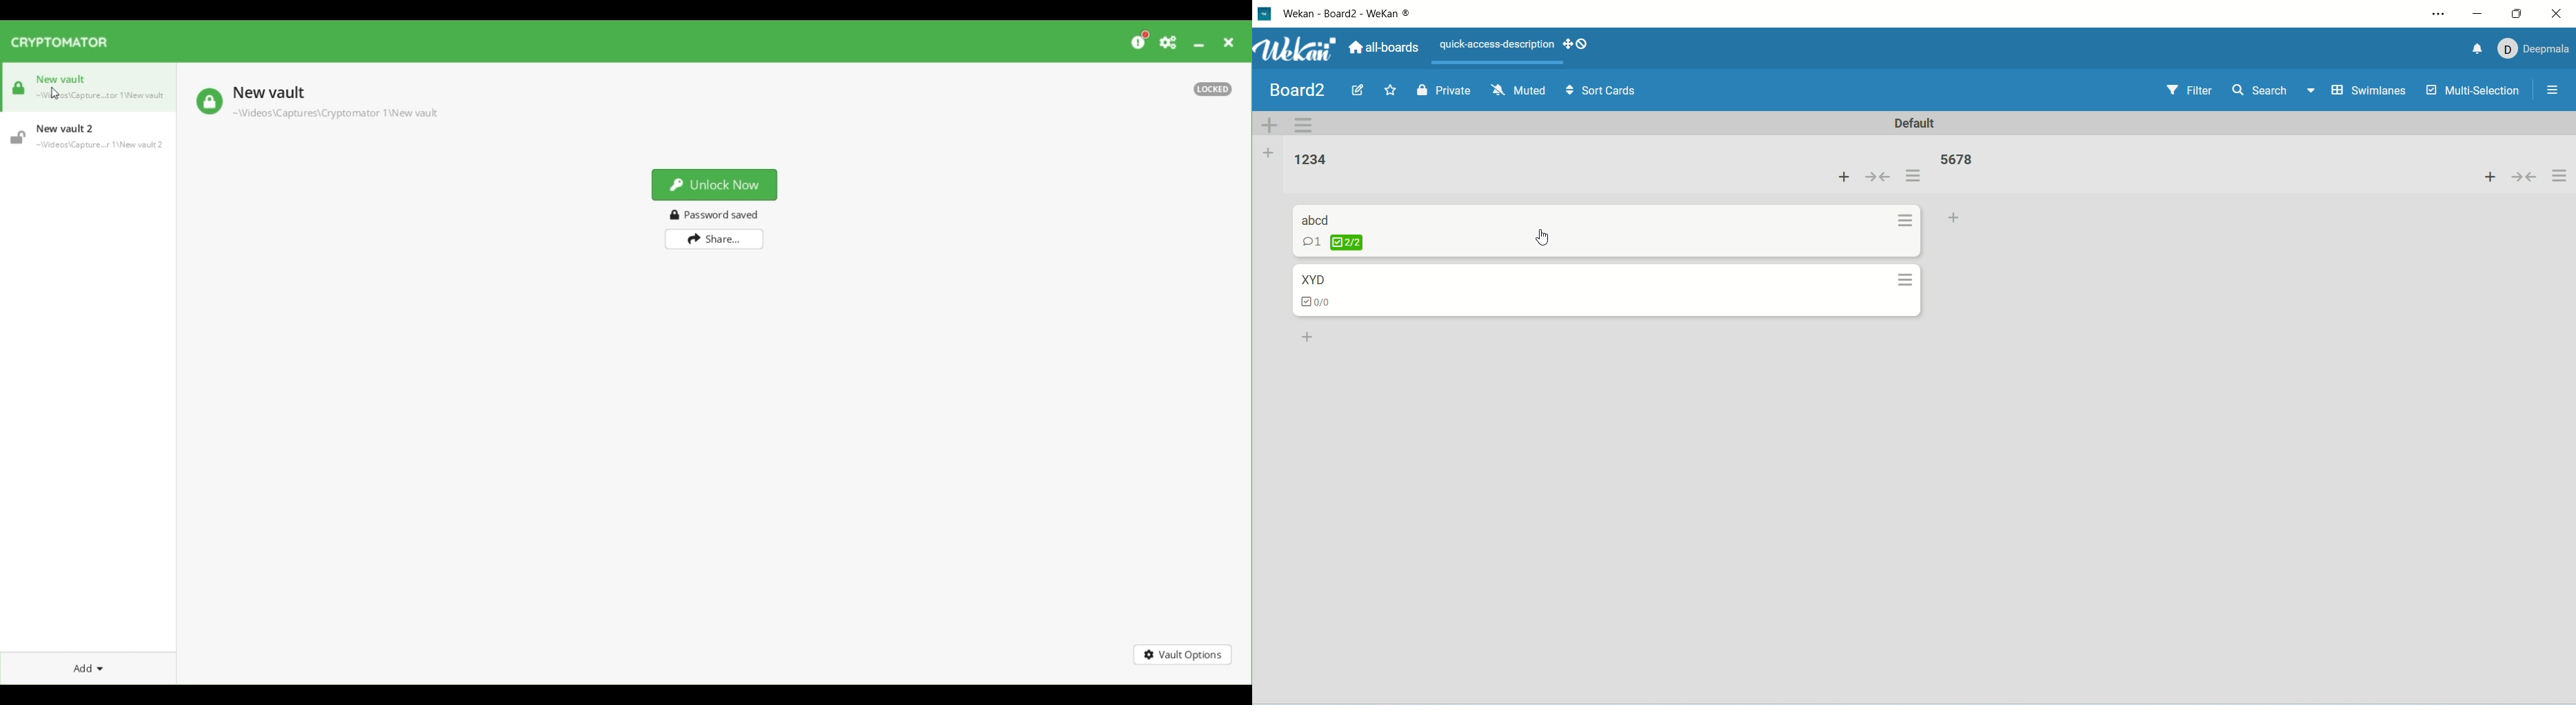  What do you see at coordinates (1908, 281) in the screenshot?
I see `options` at bounding box center [1908, 281].